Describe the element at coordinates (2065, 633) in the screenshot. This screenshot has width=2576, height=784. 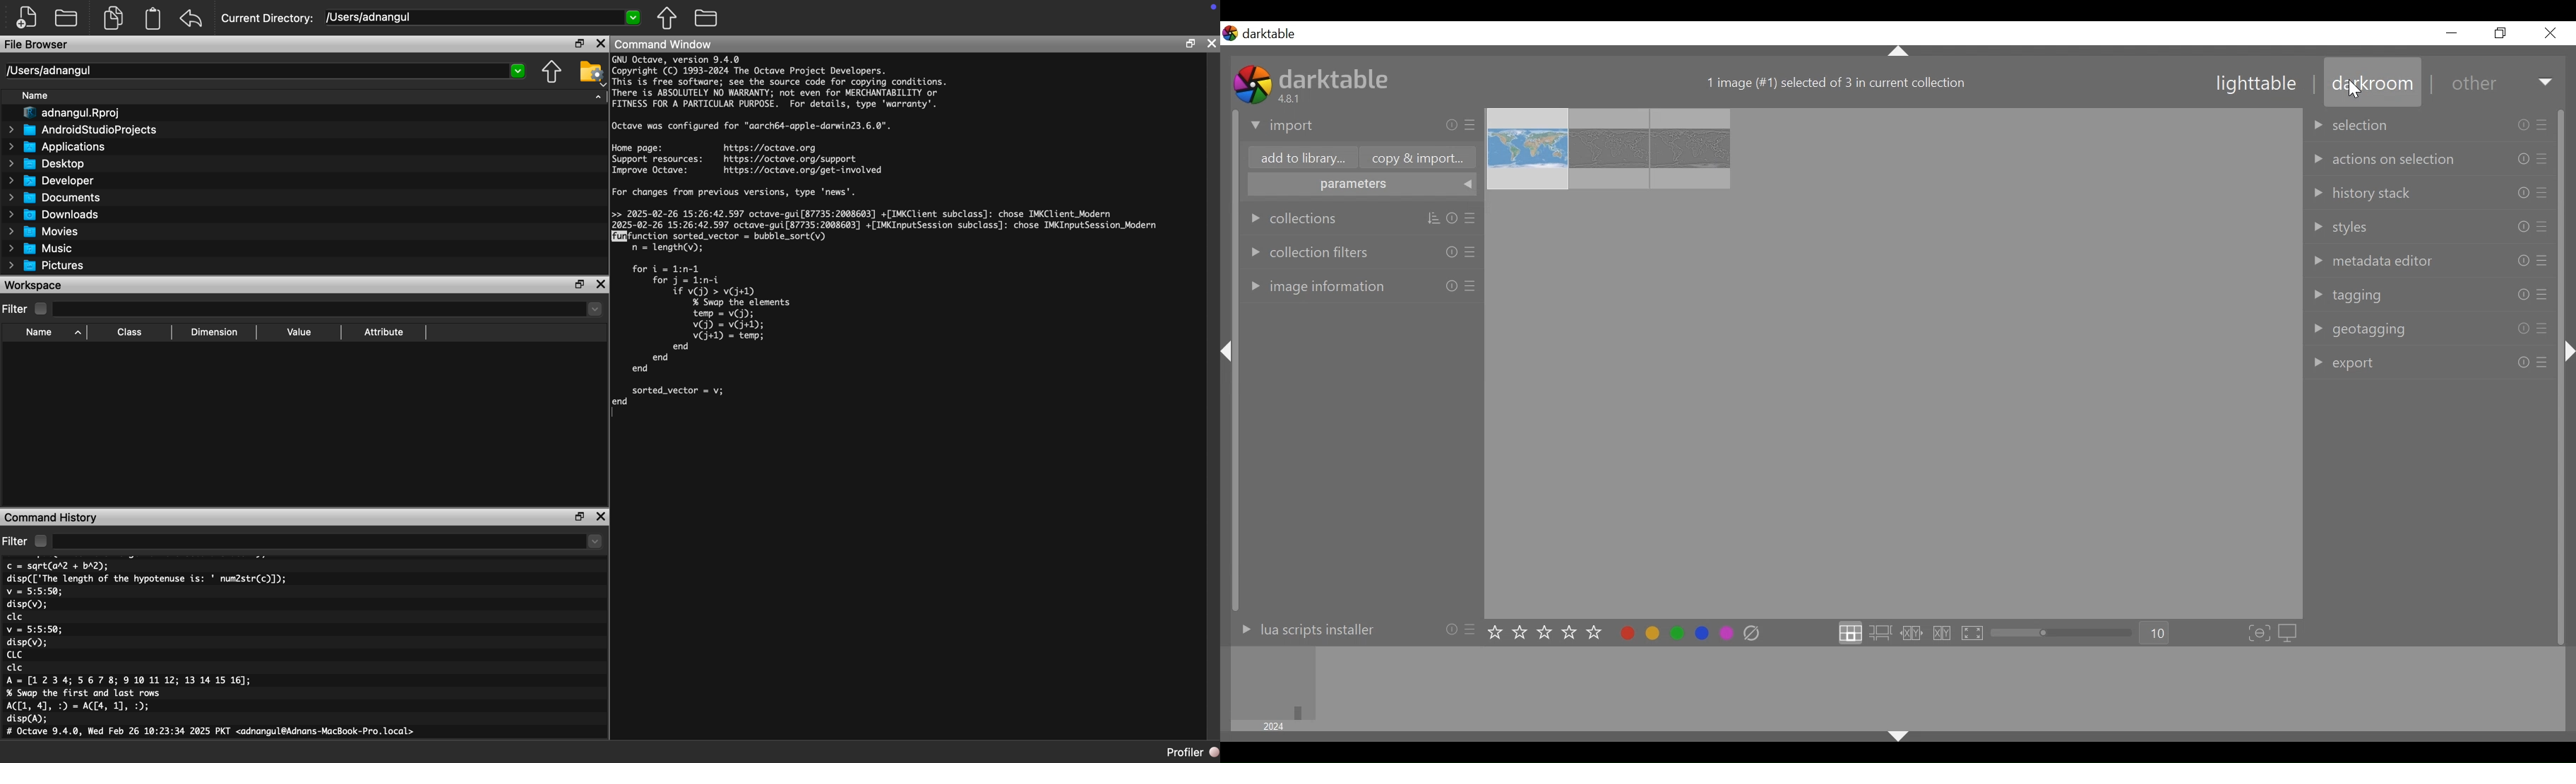
I see `zoom` at that location.